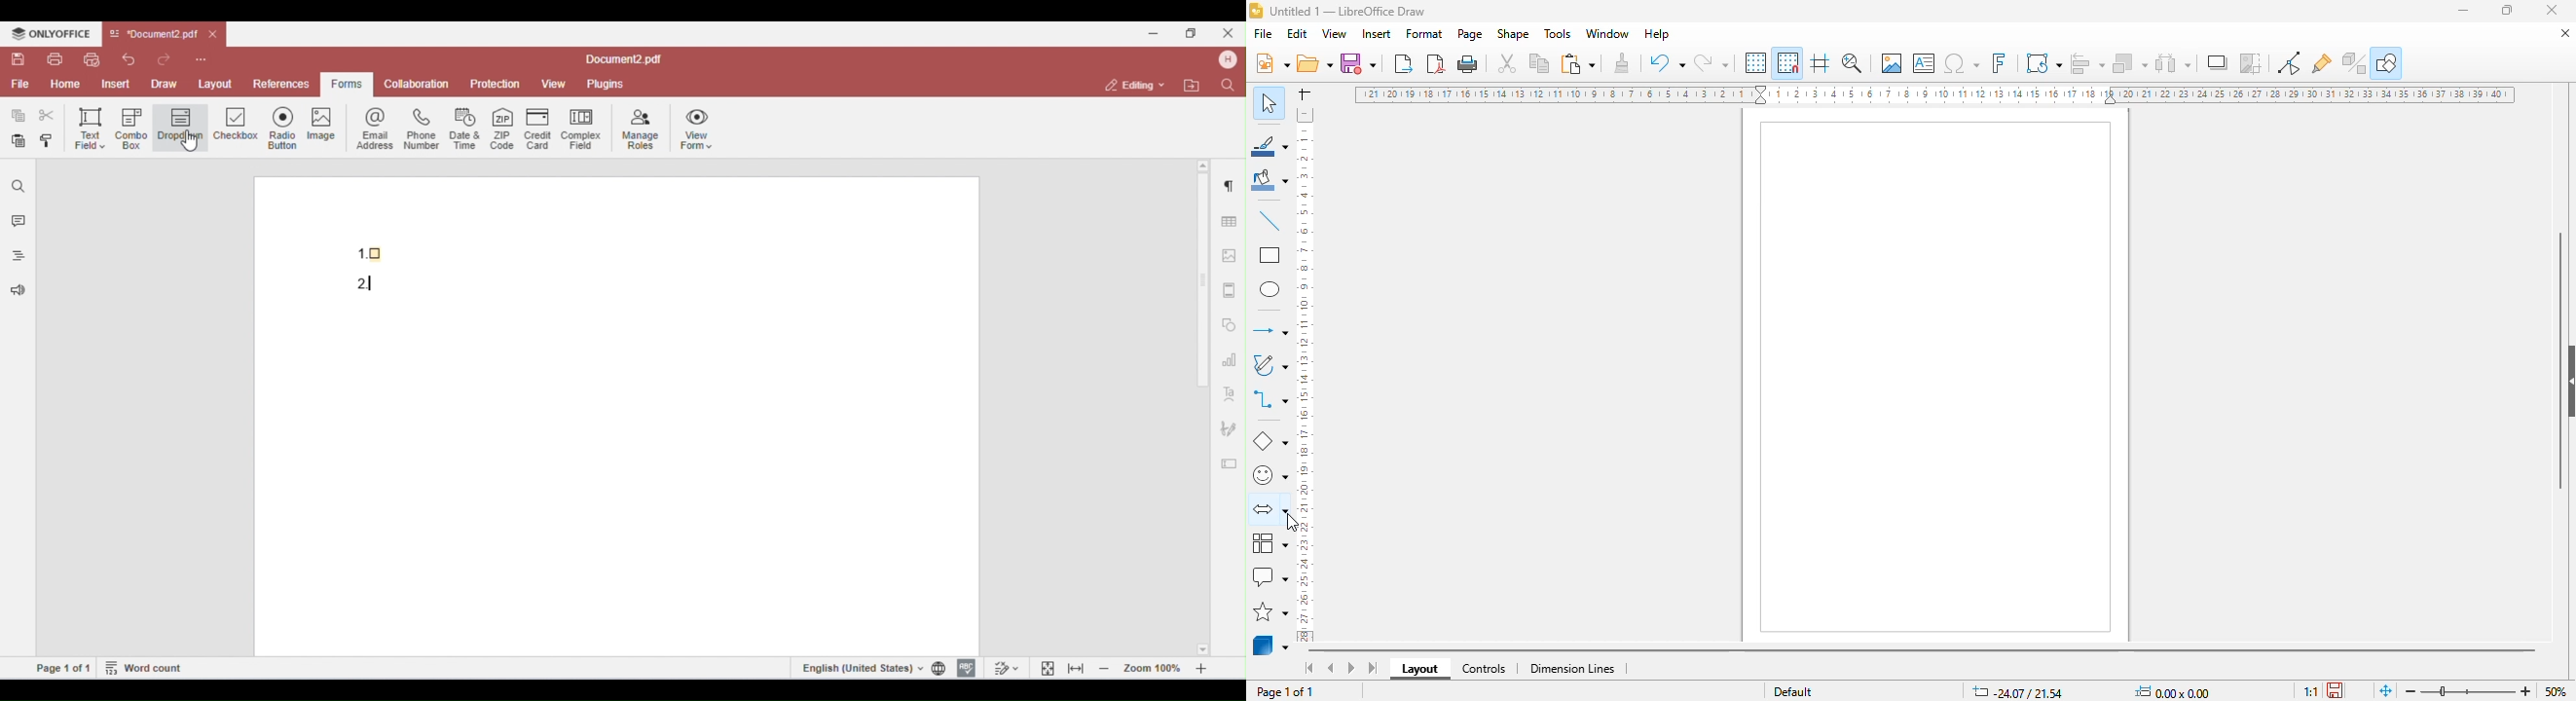  What do you see at coordinates (1374, 668) in the screenshot?
I see `scroll to last sheet` at bounding box center [1374, 668].